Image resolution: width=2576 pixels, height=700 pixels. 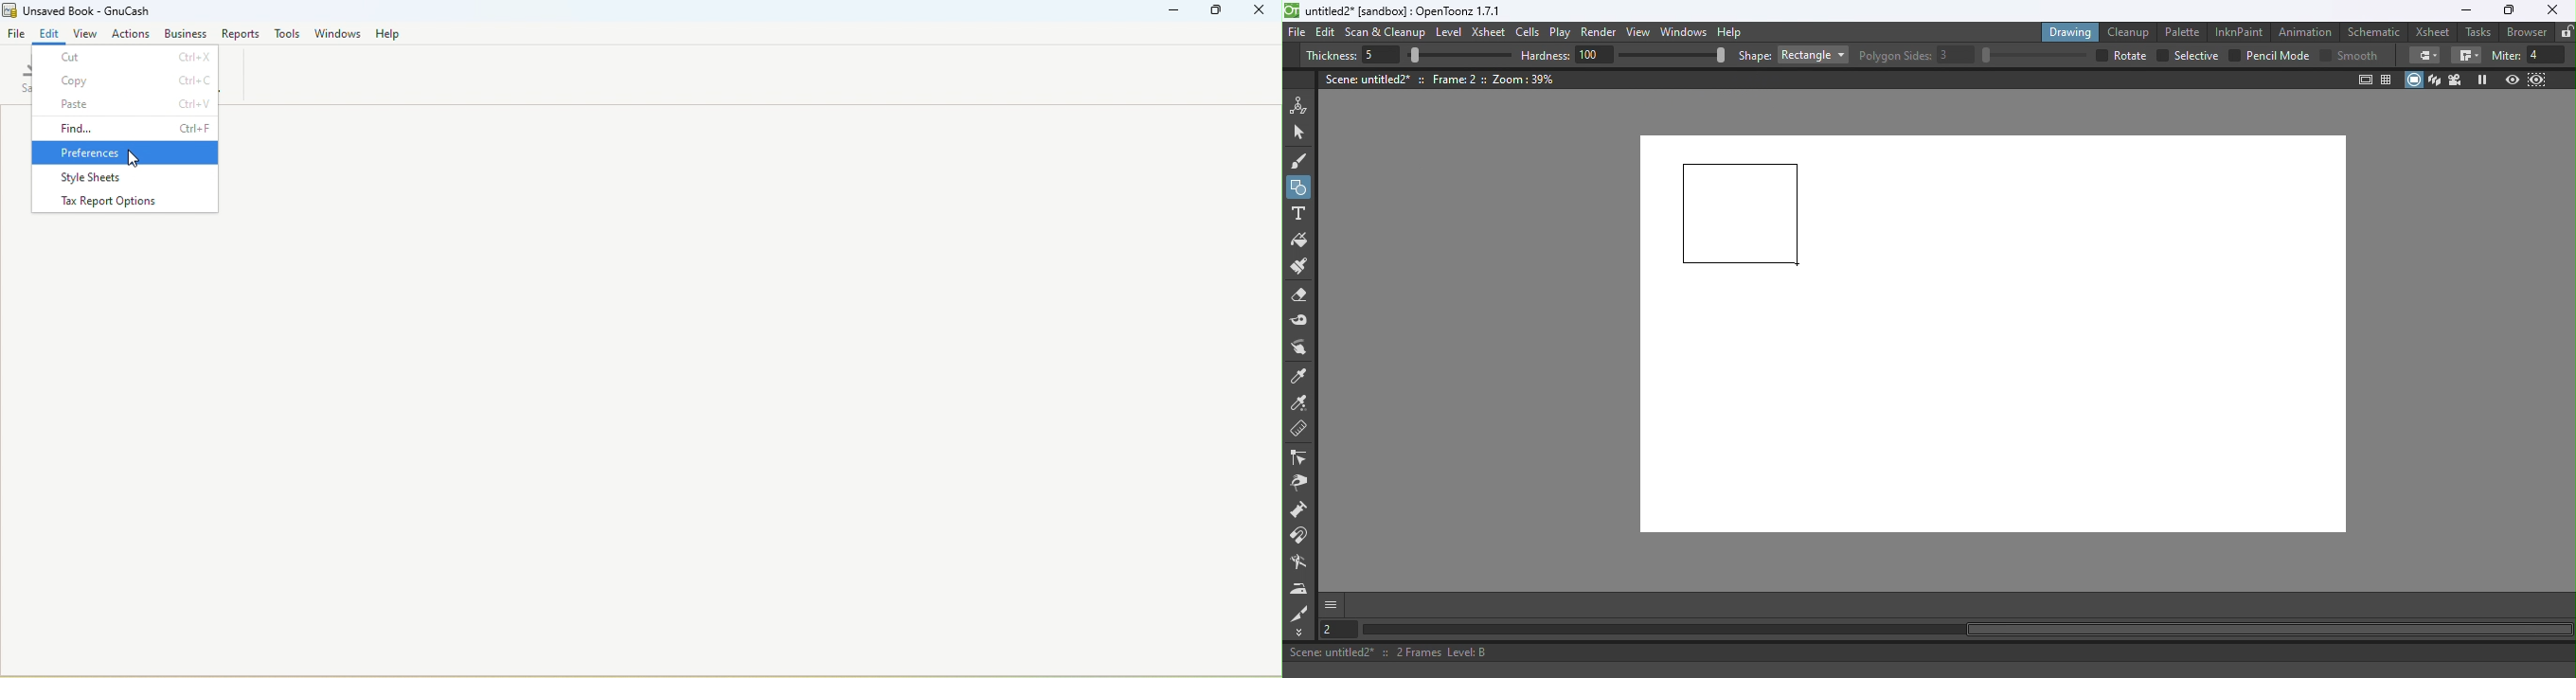 What do you see at coordinates (1378, 56) in the screenshot?
I see `5` at bounding box center [1378, 56].